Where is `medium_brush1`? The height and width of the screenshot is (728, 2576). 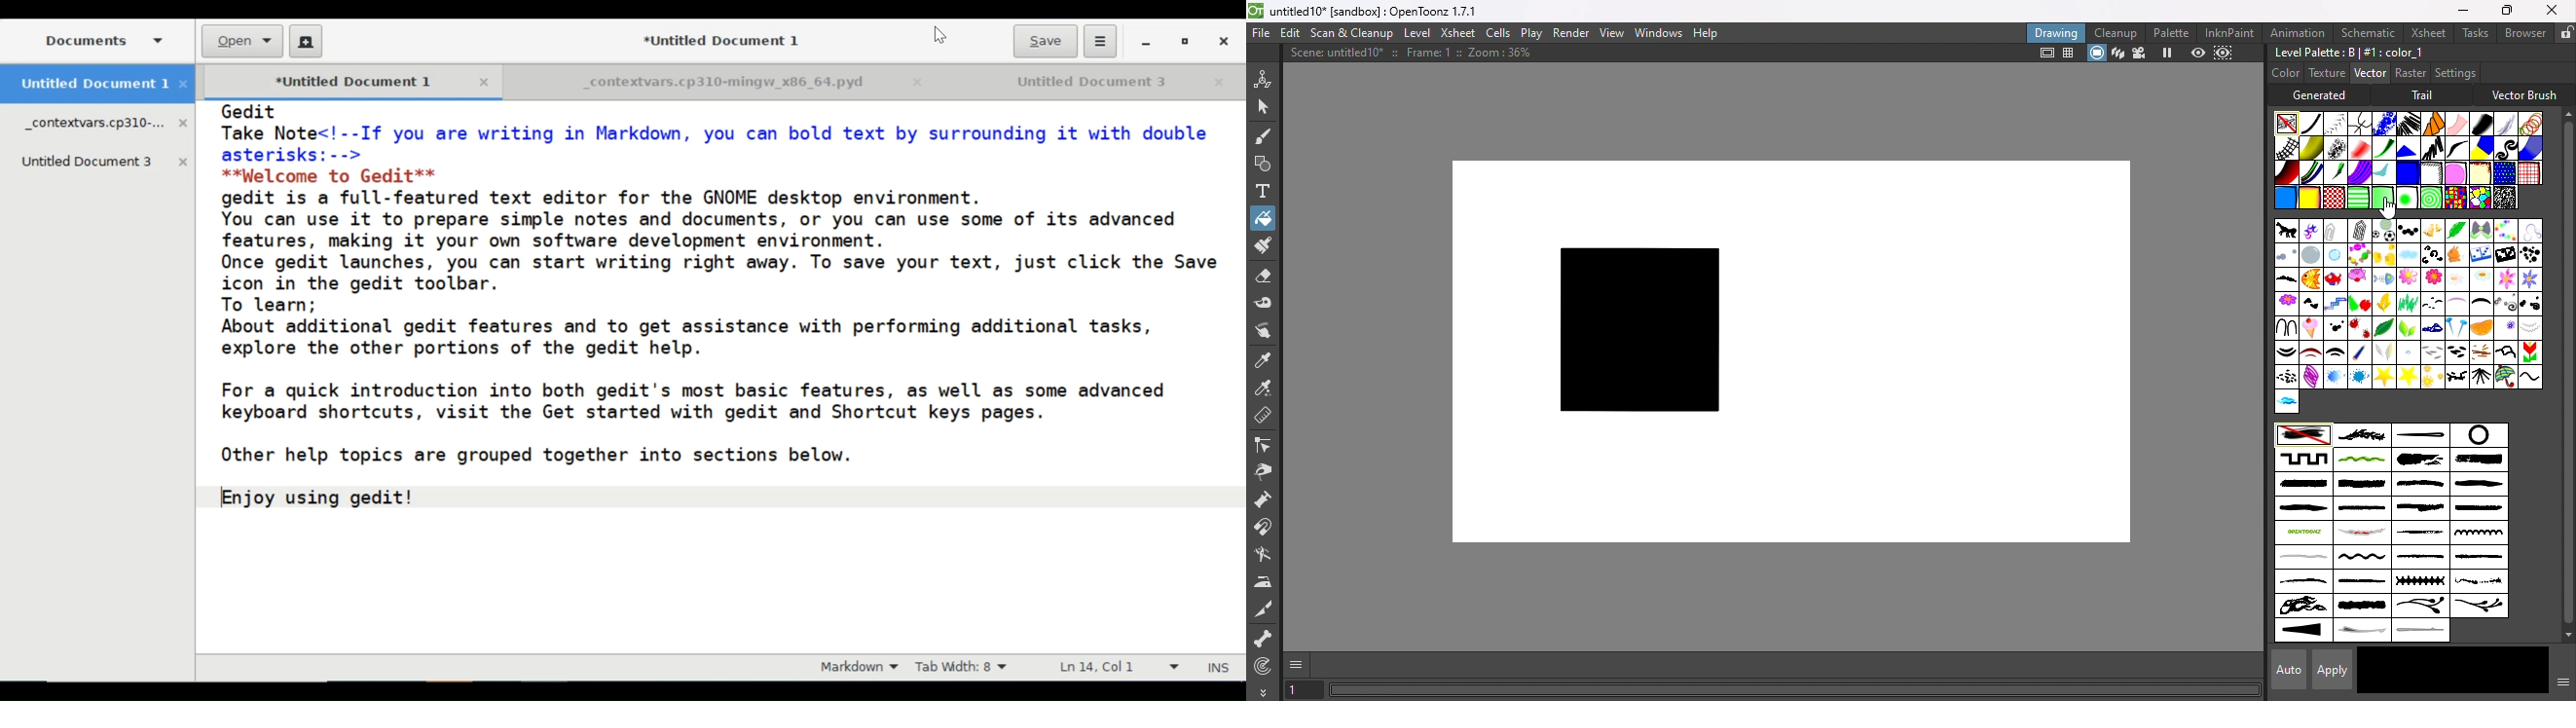
medium_brush1 is located at coordinates (2418, 484).